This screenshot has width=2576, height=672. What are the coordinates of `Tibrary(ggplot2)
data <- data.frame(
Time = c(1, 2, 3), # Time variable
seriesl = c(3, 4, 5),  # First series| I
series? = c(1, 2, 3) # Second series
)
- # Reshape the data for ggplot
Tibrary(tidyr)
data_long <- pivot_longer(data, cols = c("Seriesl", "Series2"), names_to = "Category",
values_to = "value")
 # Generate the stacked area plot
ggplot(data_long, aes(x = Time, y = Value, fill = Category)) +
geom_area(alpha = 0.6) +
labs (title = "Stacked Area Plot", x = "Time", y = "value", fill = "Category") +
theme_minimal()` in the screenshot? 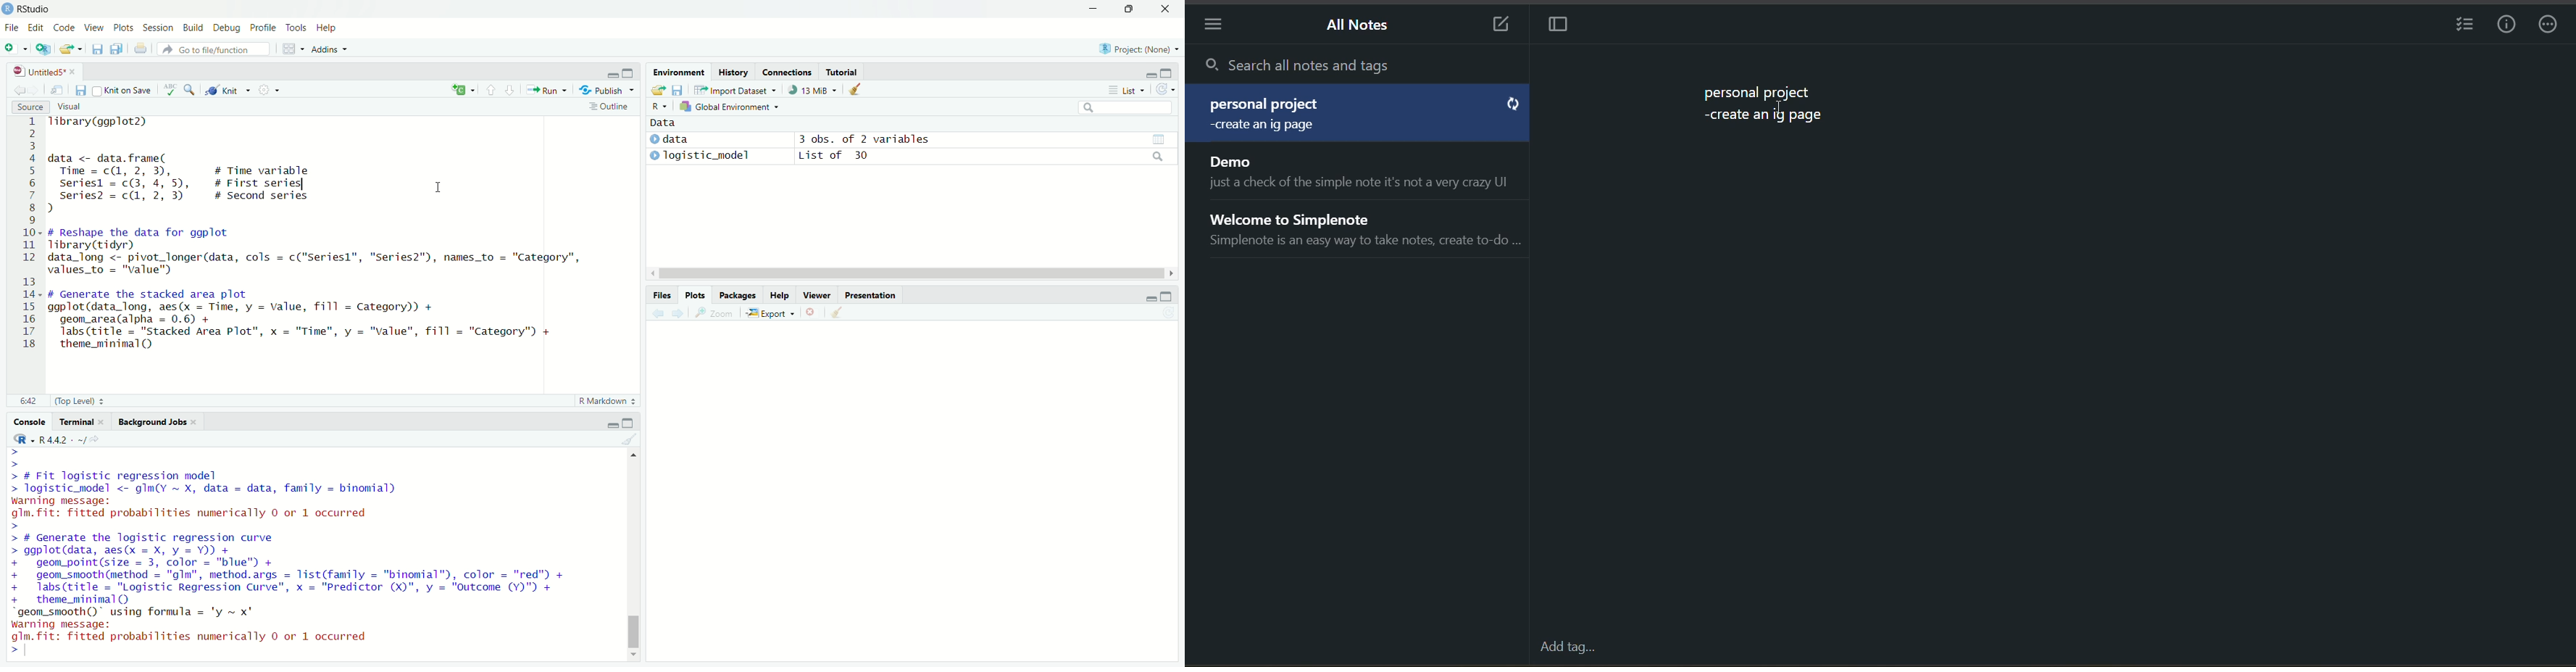 It's located at (347, 236).